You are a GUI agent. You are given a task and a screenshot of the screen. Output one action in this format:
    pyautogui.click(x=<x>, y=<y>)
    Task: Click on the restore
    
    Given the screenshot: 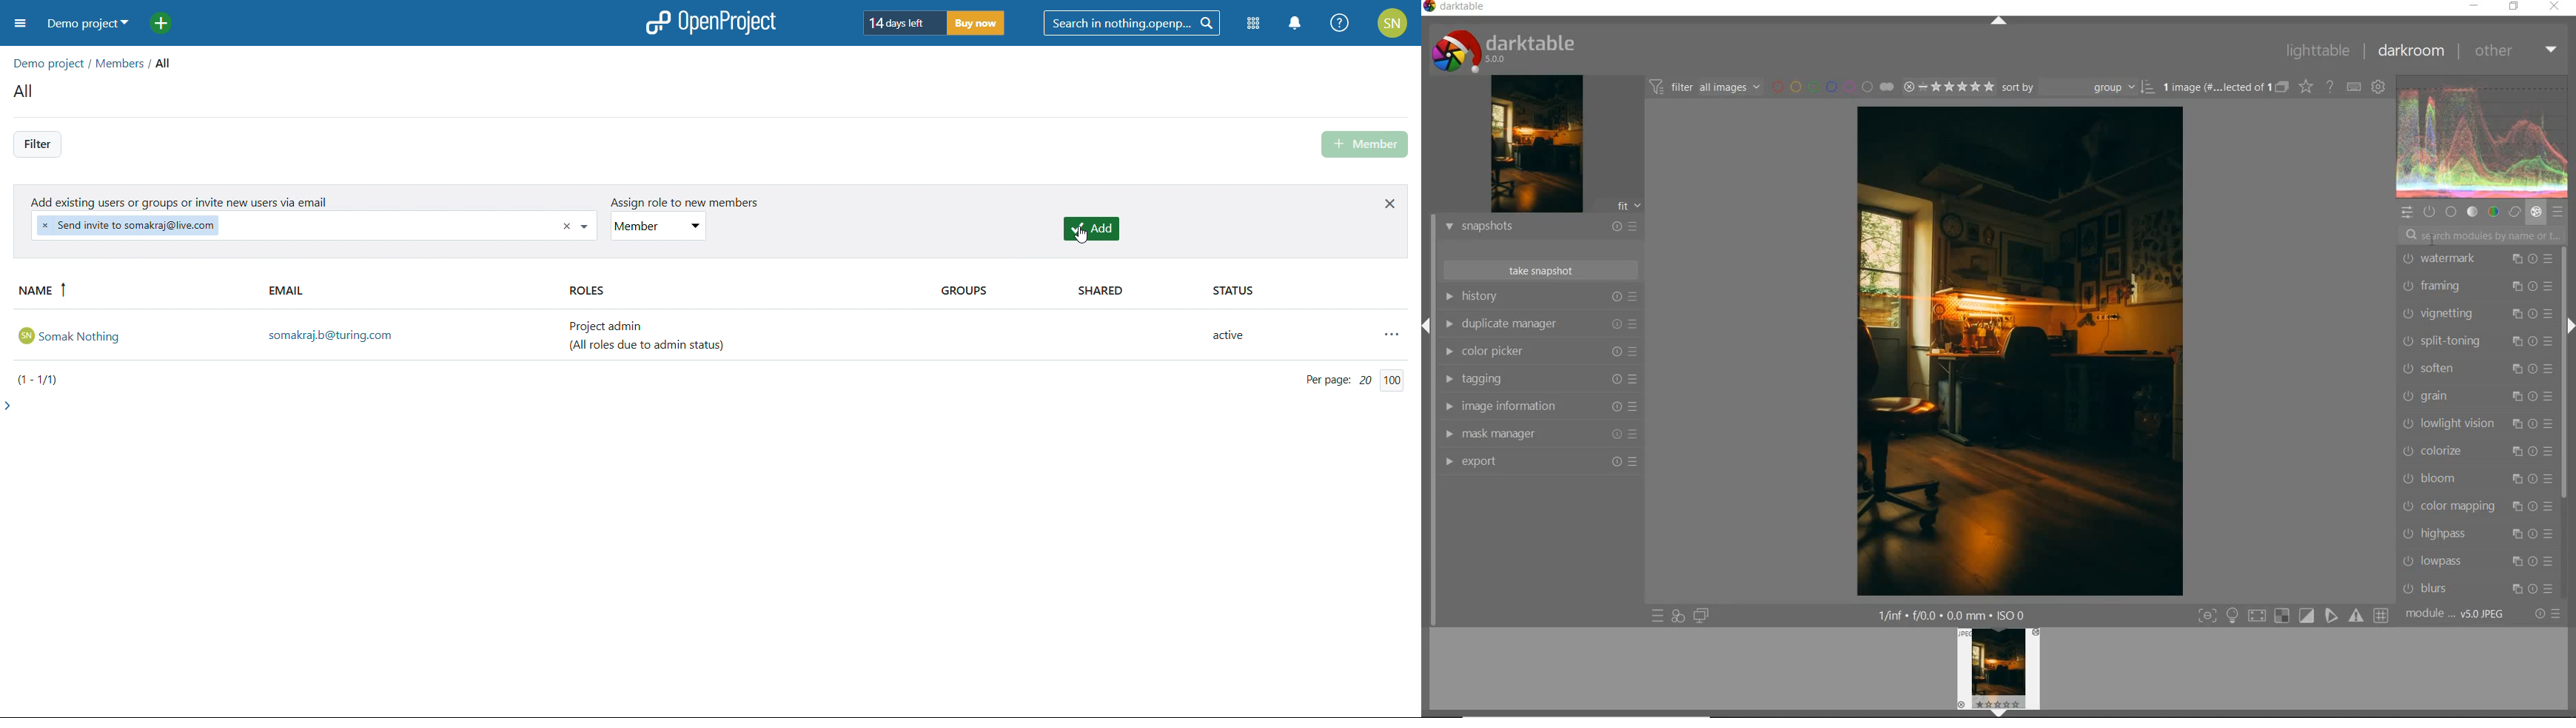 What is the action you would take?
    pyautogui.click(x=2517, y=8)
    